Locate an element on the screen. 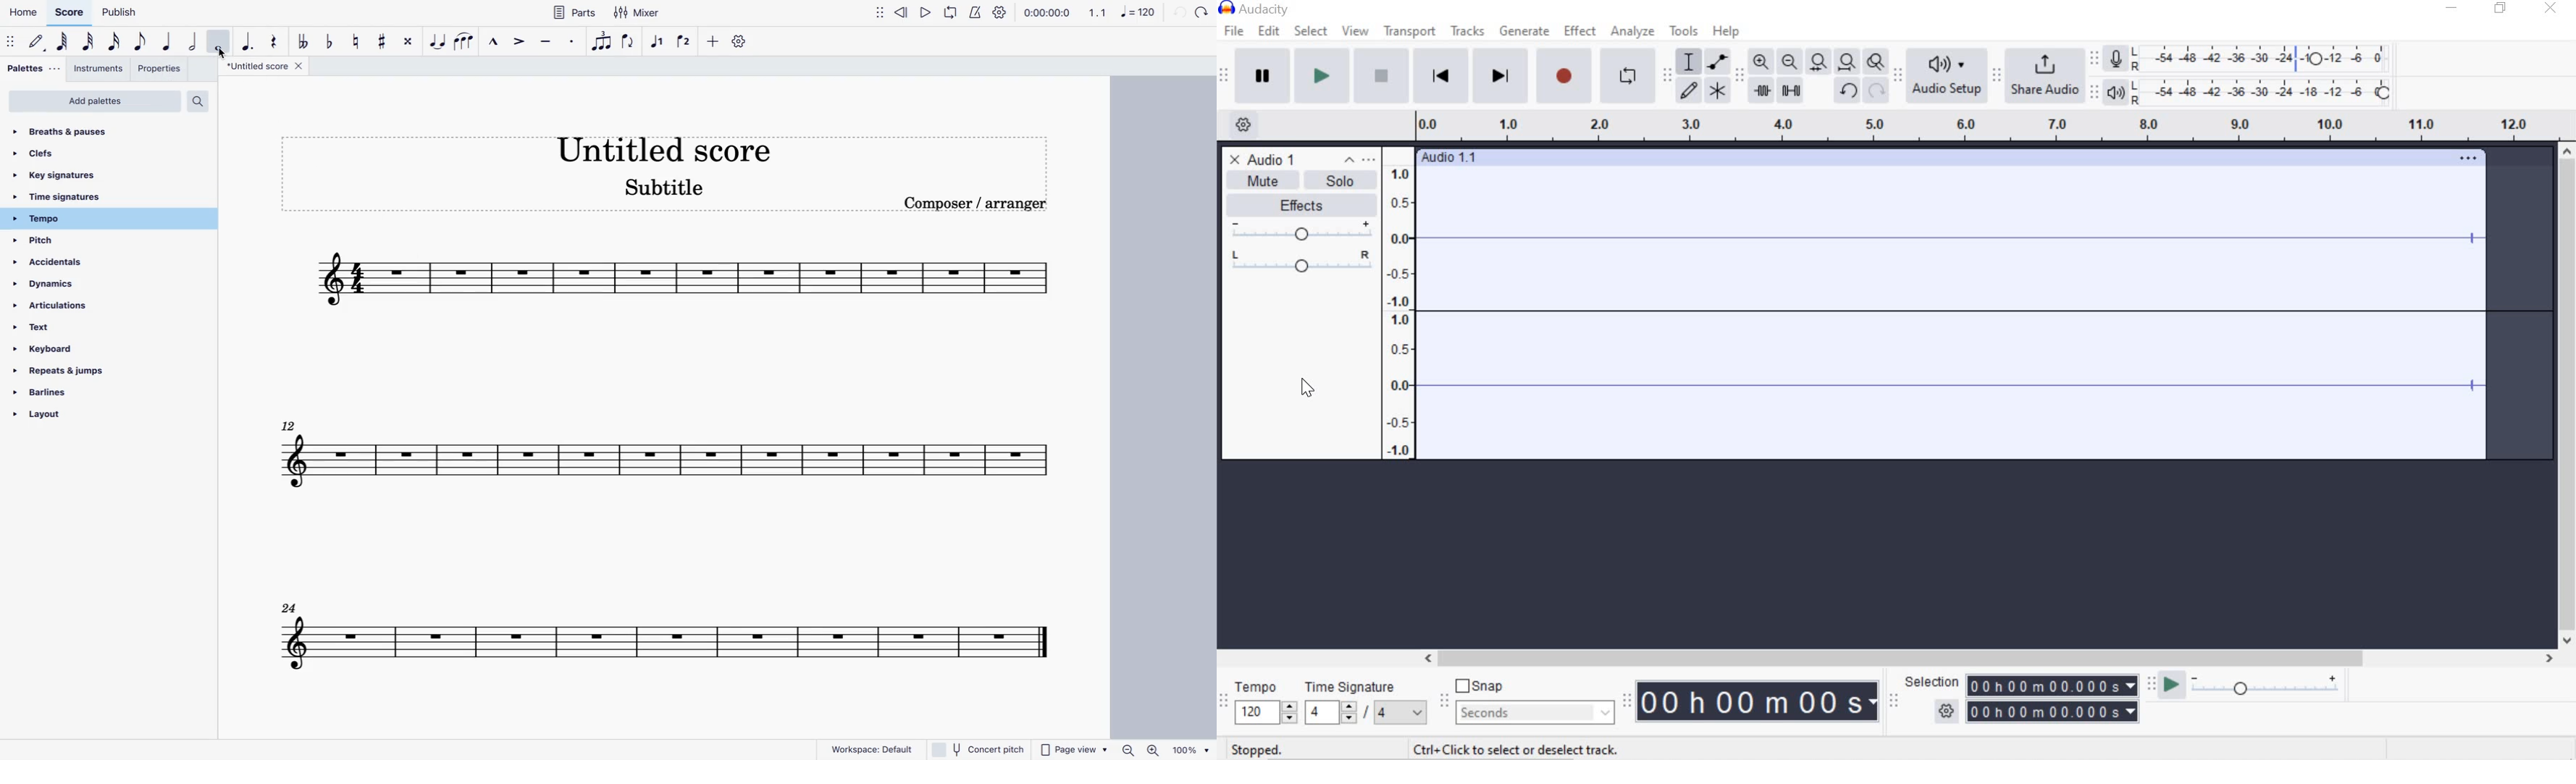  Playback level is located at coordinates (2267, 92).